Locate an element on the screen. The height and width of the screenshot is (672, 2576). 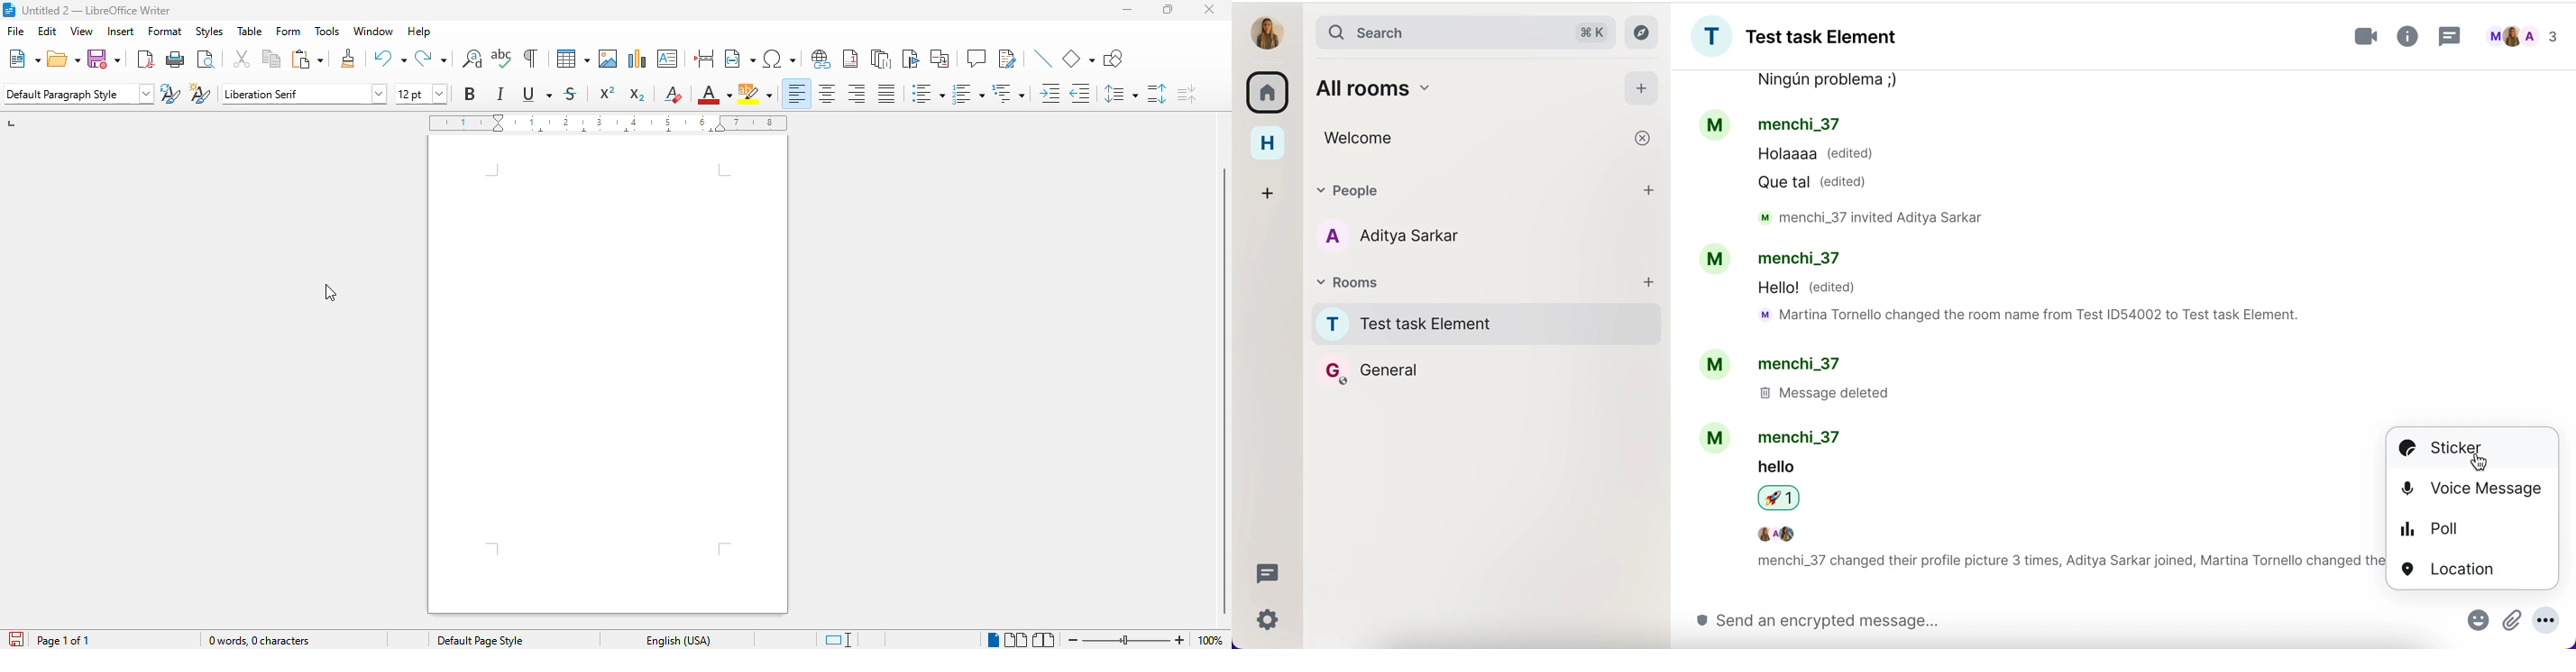
close is located at coordinates (1208, 9).